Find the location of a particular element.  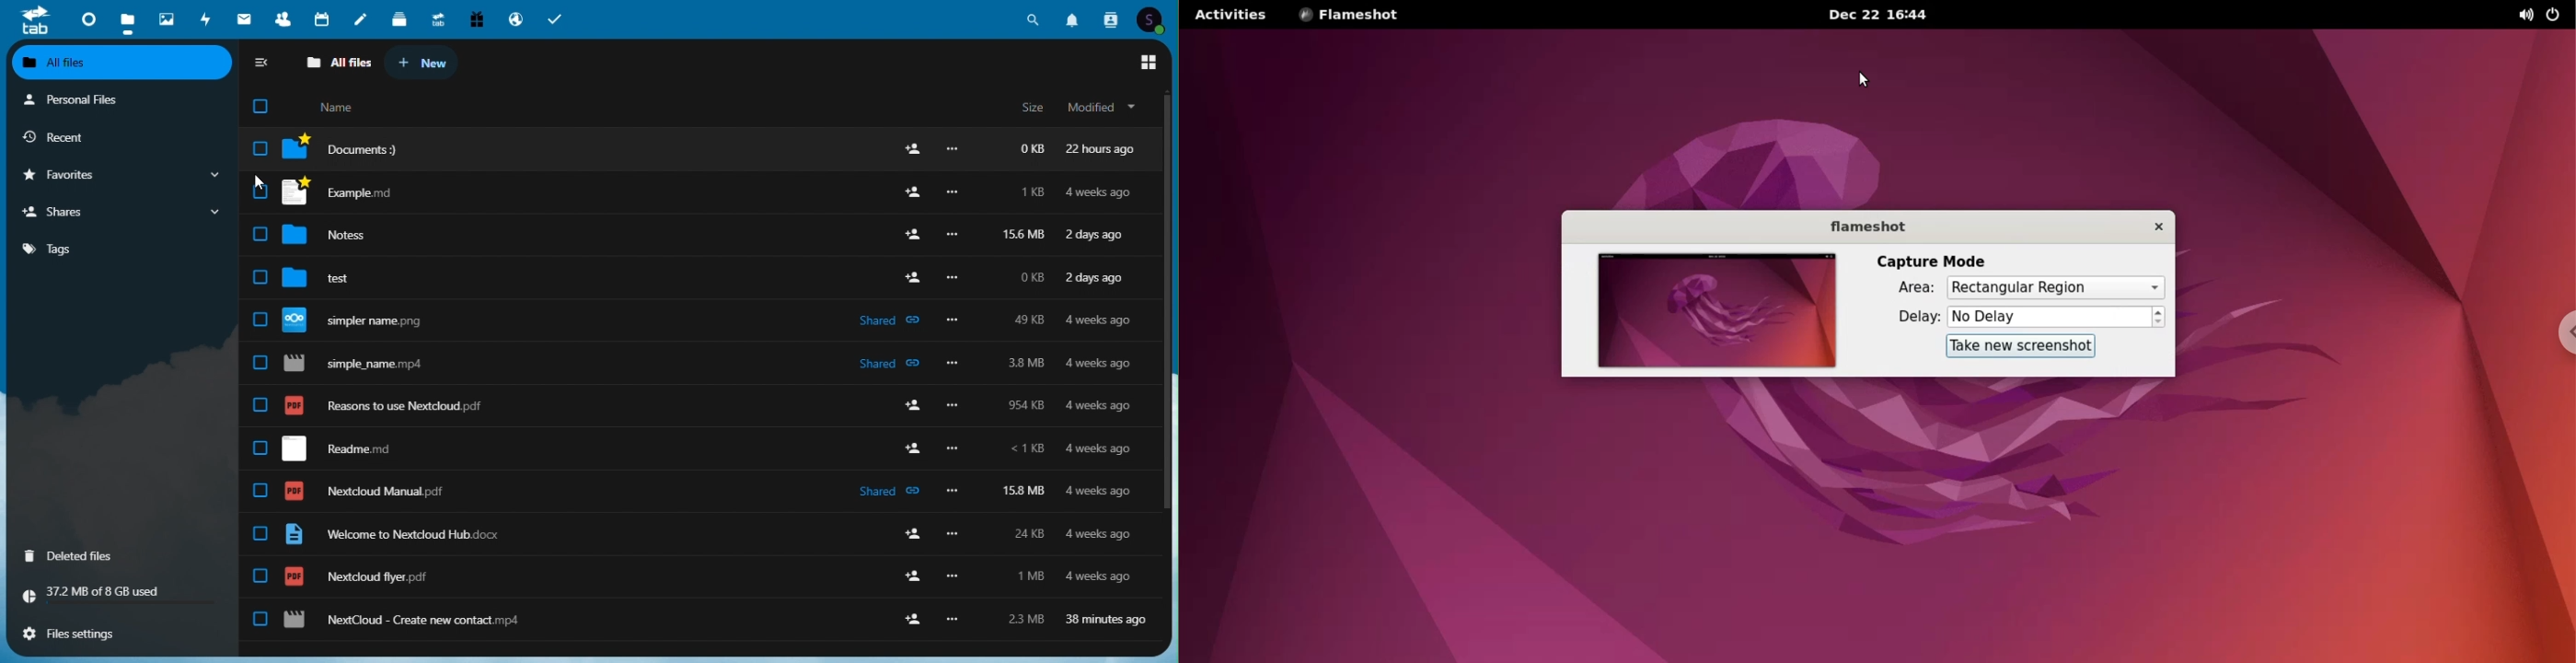

scroll bar is located at coordinates (1165, 318).